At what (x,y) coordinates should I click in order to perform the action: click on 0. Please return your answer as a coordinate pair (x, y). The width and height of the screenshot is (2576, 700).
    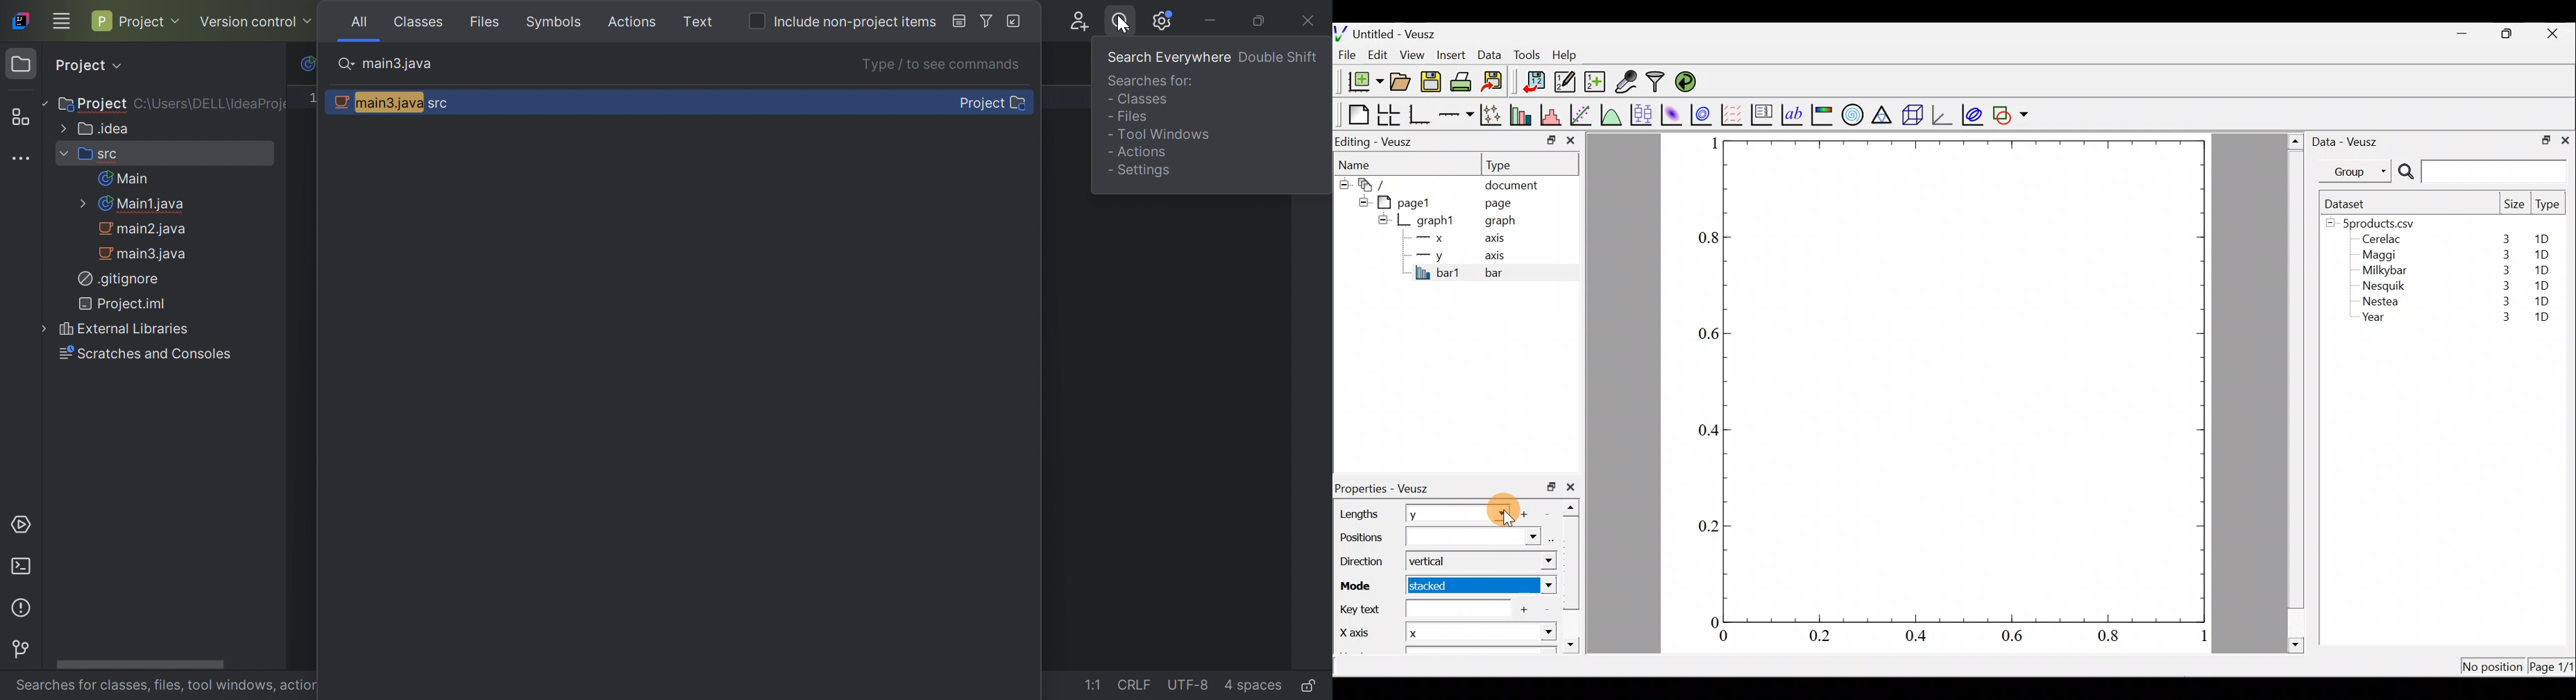
    Looking at the image, I should click on (1713, 622).